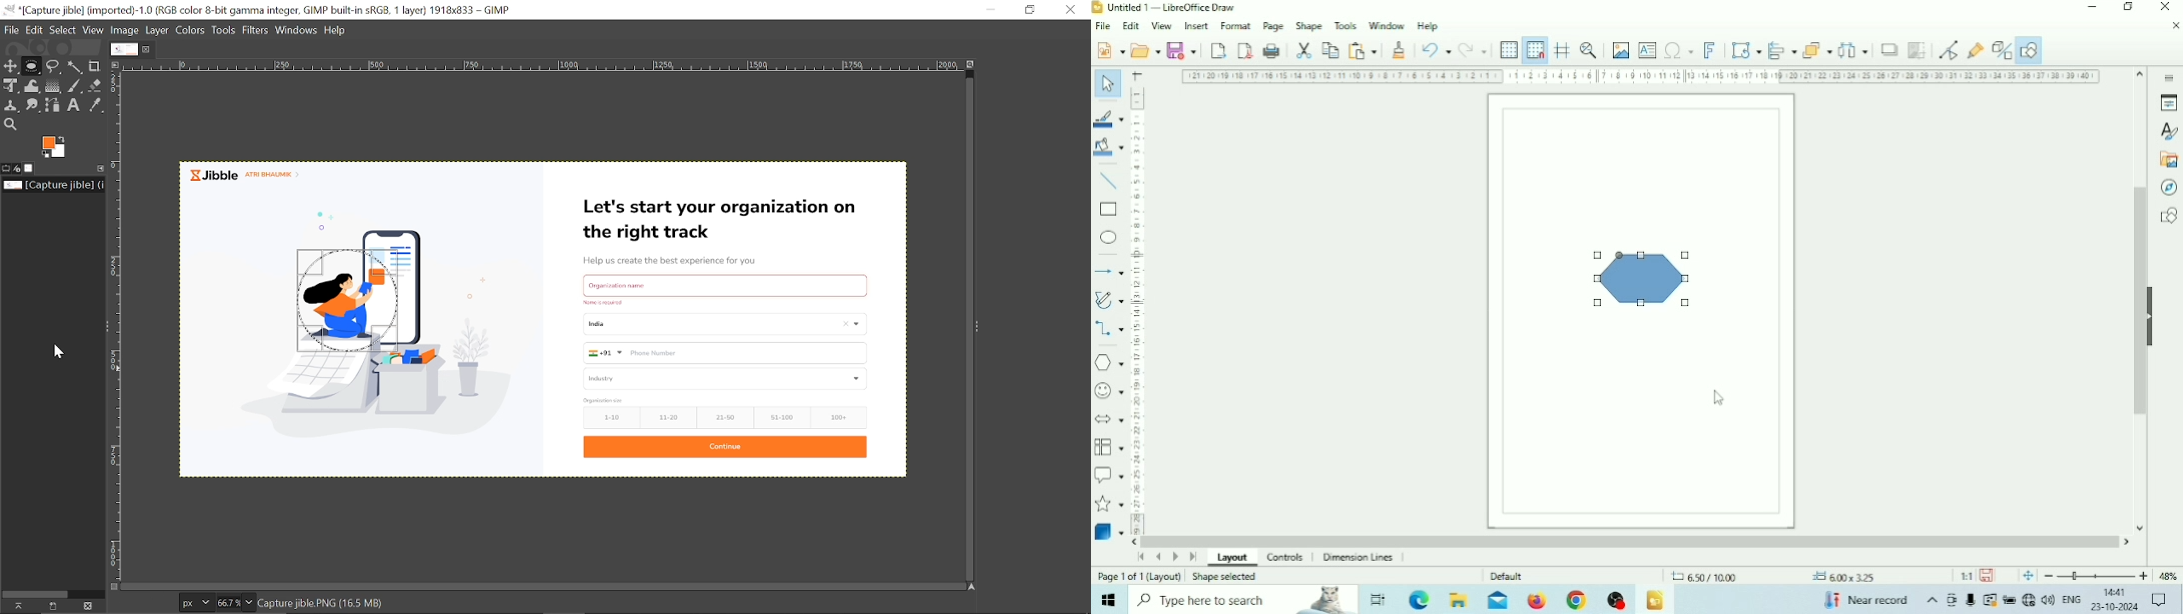 This screenshot has height=616, width=2184. What do you see at coordinates (1966, 576) in the screenshot?
I see `Scaling factor` at bounding box center [1966, 576].